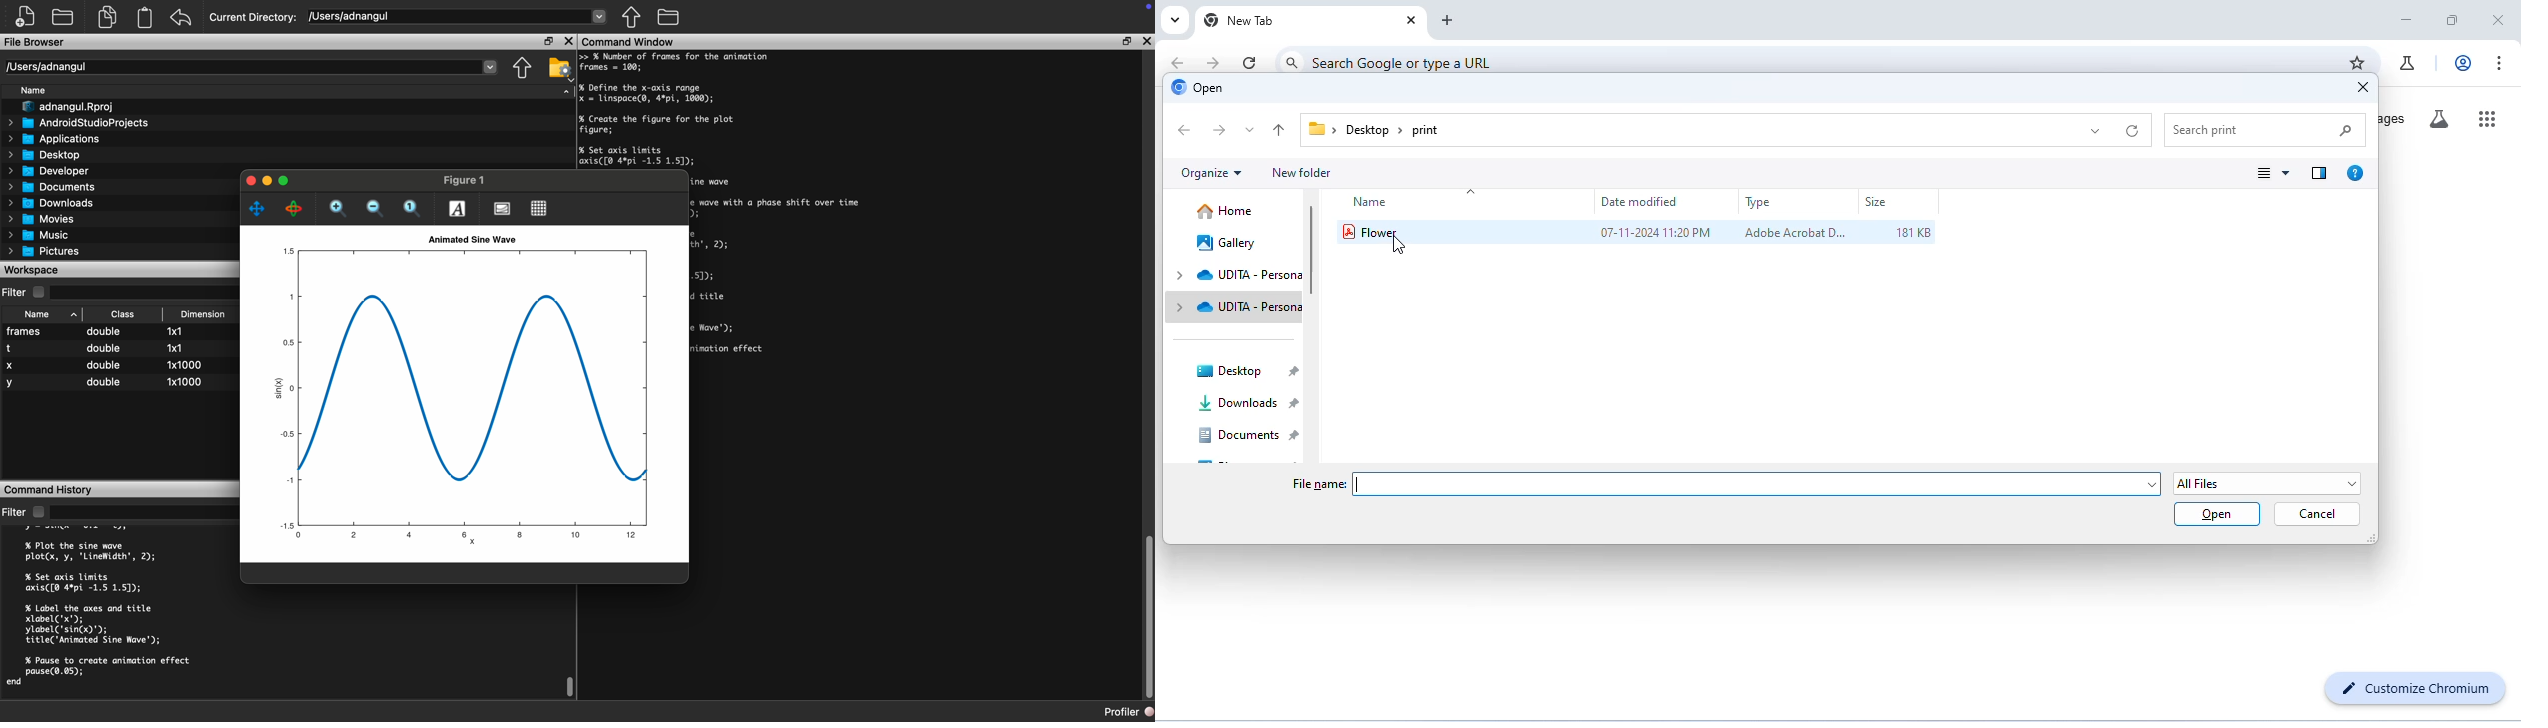  What do you see at coordinates (2499, 61) in the screenshot?
I see `customize and control chromium` at bounding box center [2499, 61].